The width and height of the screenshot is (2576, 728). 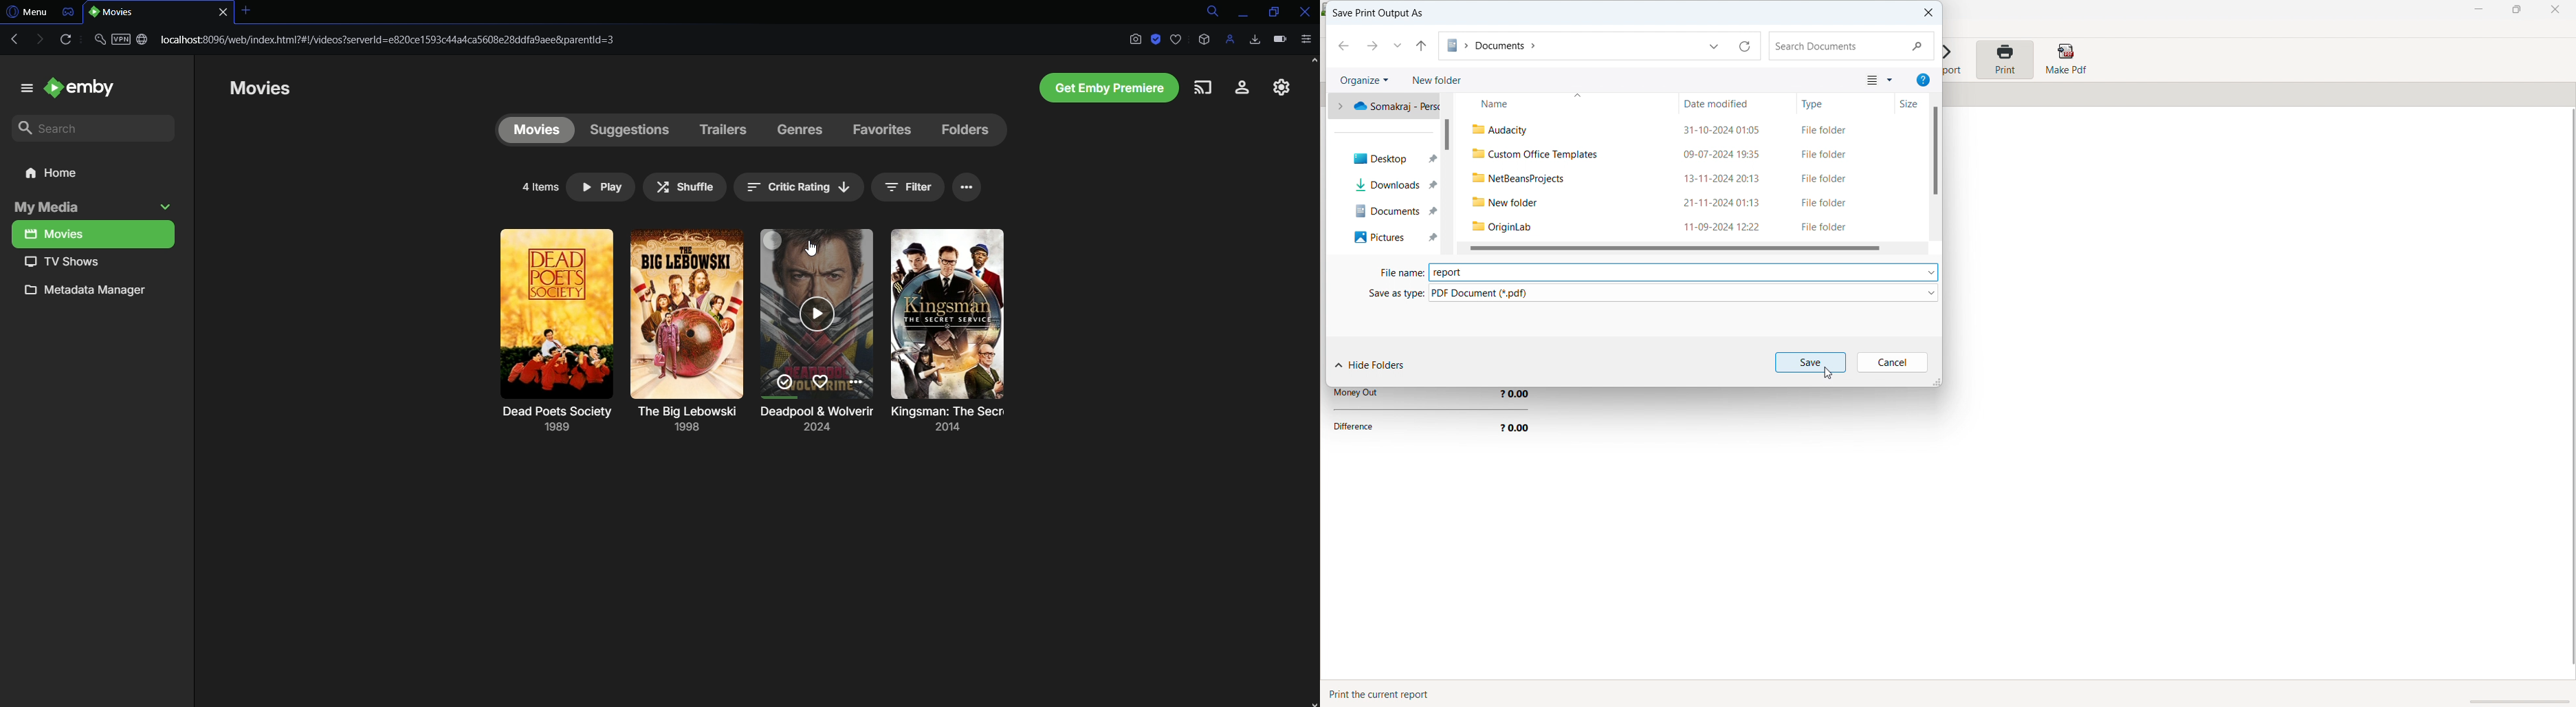 I want to click on organize, so click(x=1364, y=80).